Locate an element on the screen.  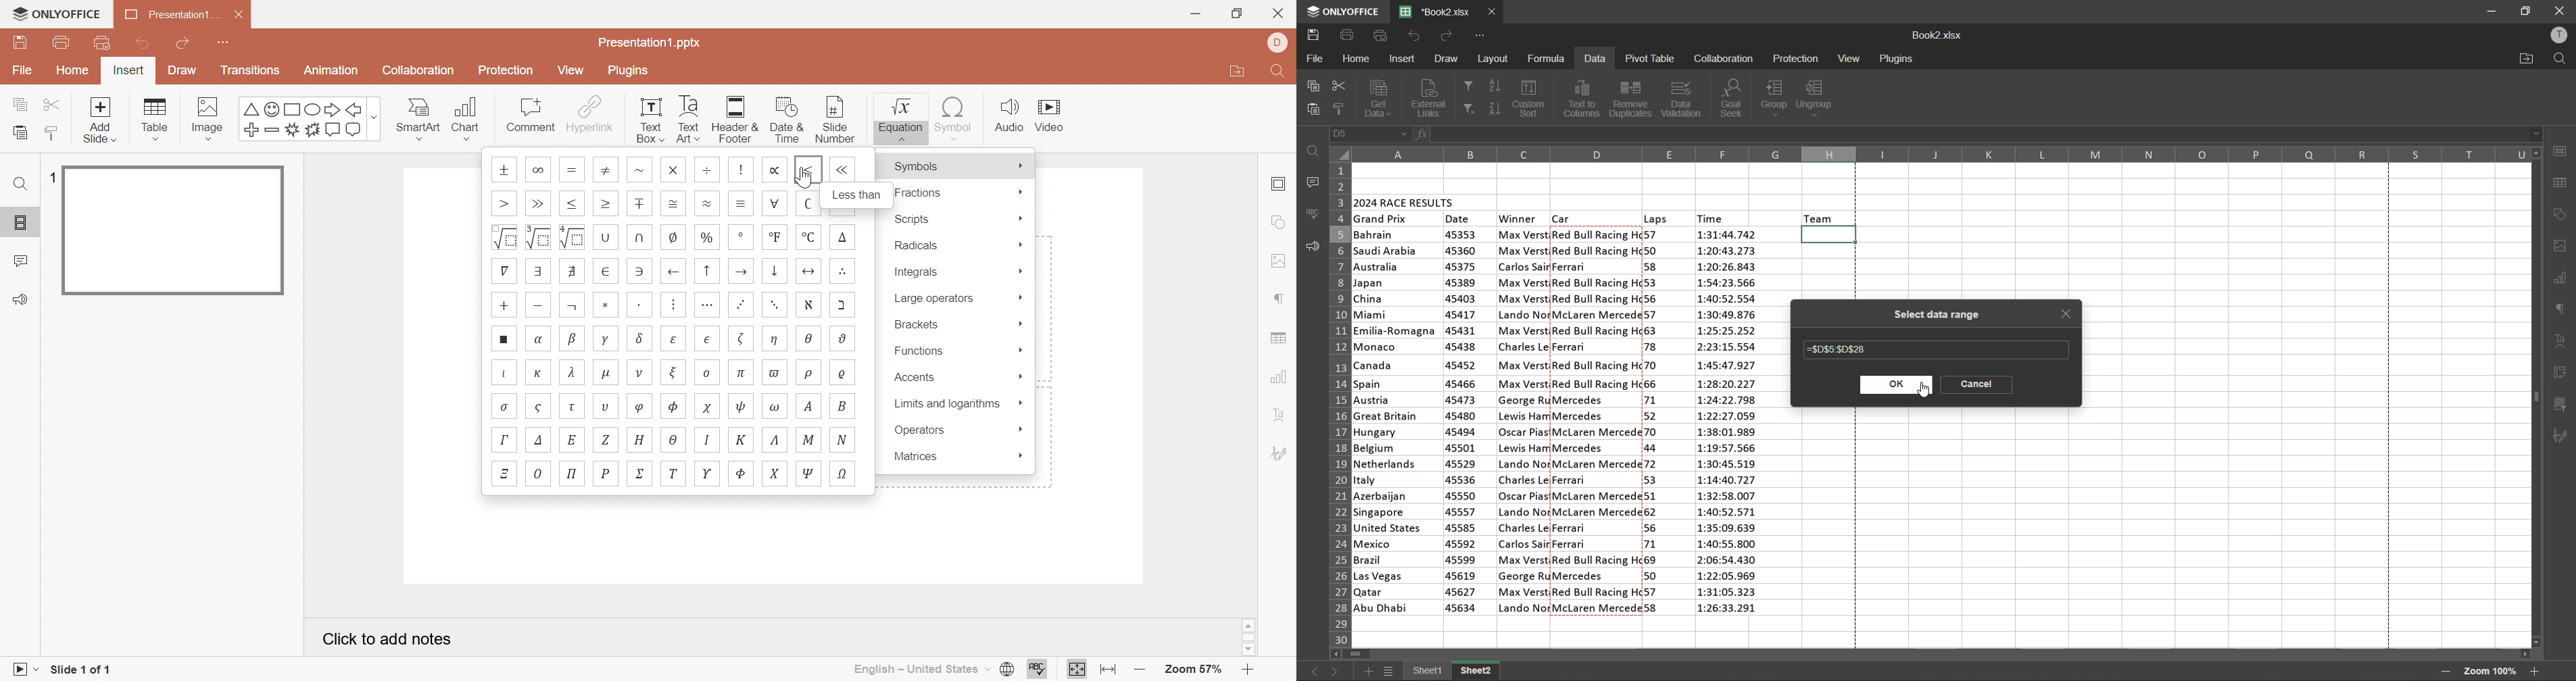
close tab is located at coordinates (1492, 12).